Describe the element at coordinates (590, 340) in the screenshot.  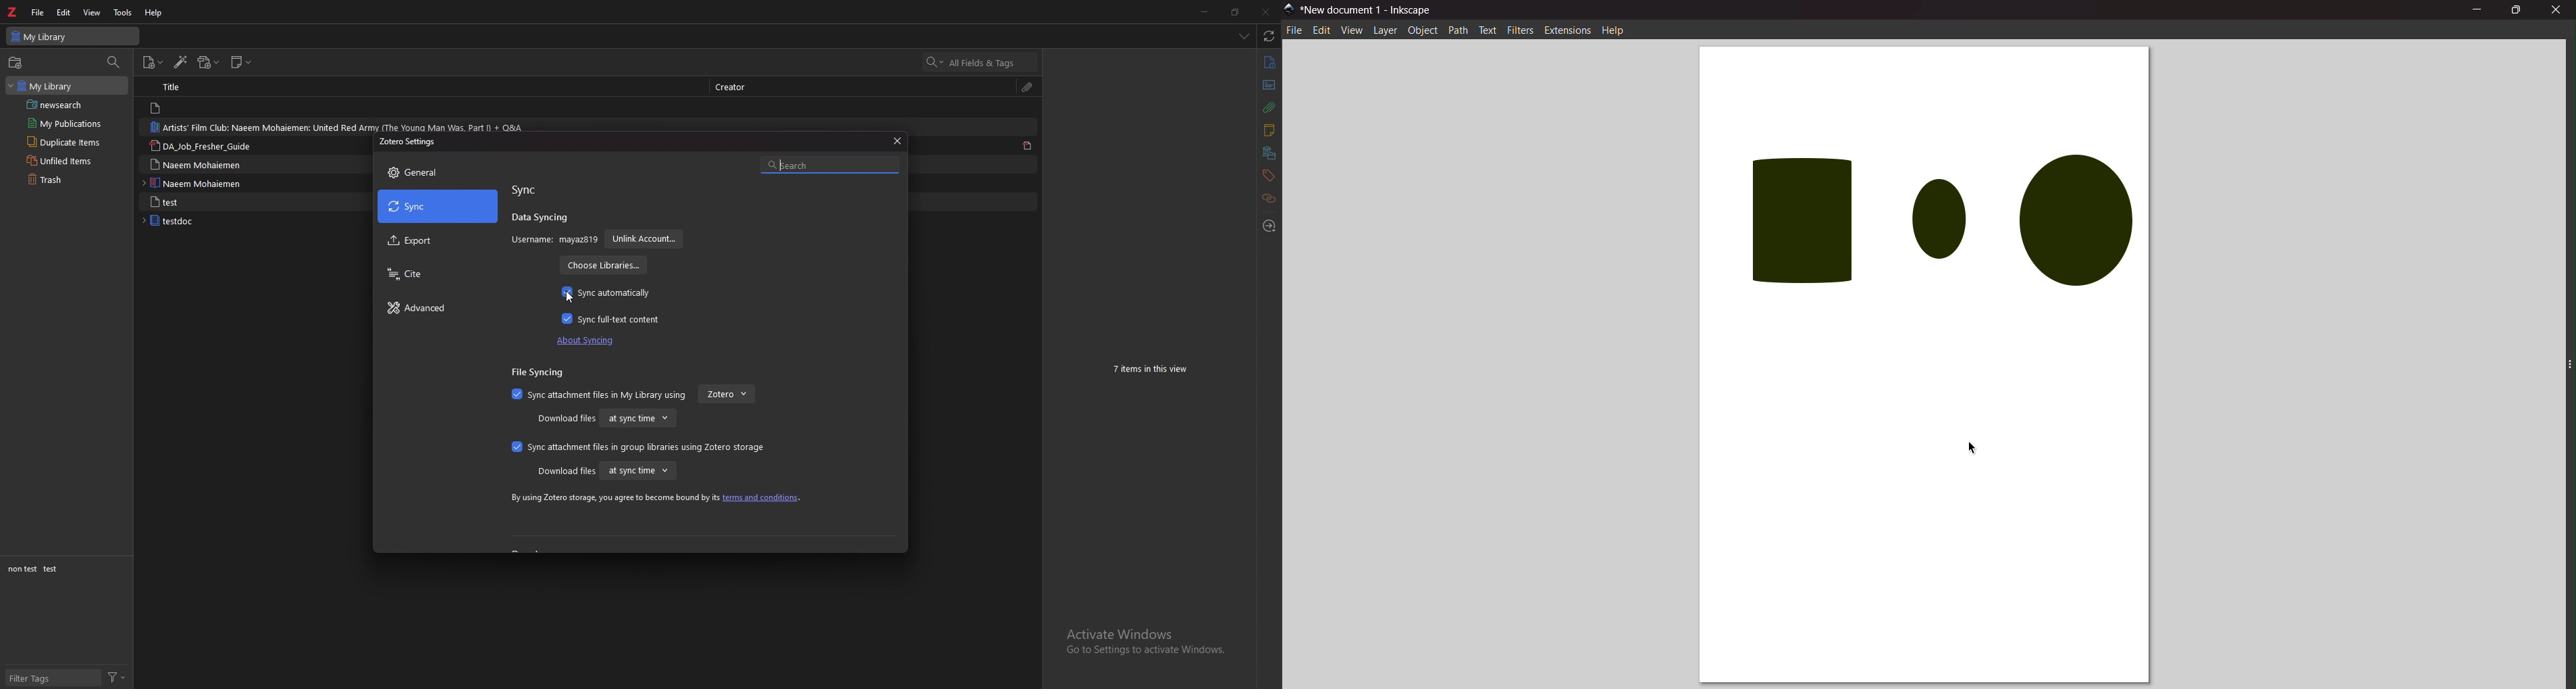
I see `about syncing` at that location.